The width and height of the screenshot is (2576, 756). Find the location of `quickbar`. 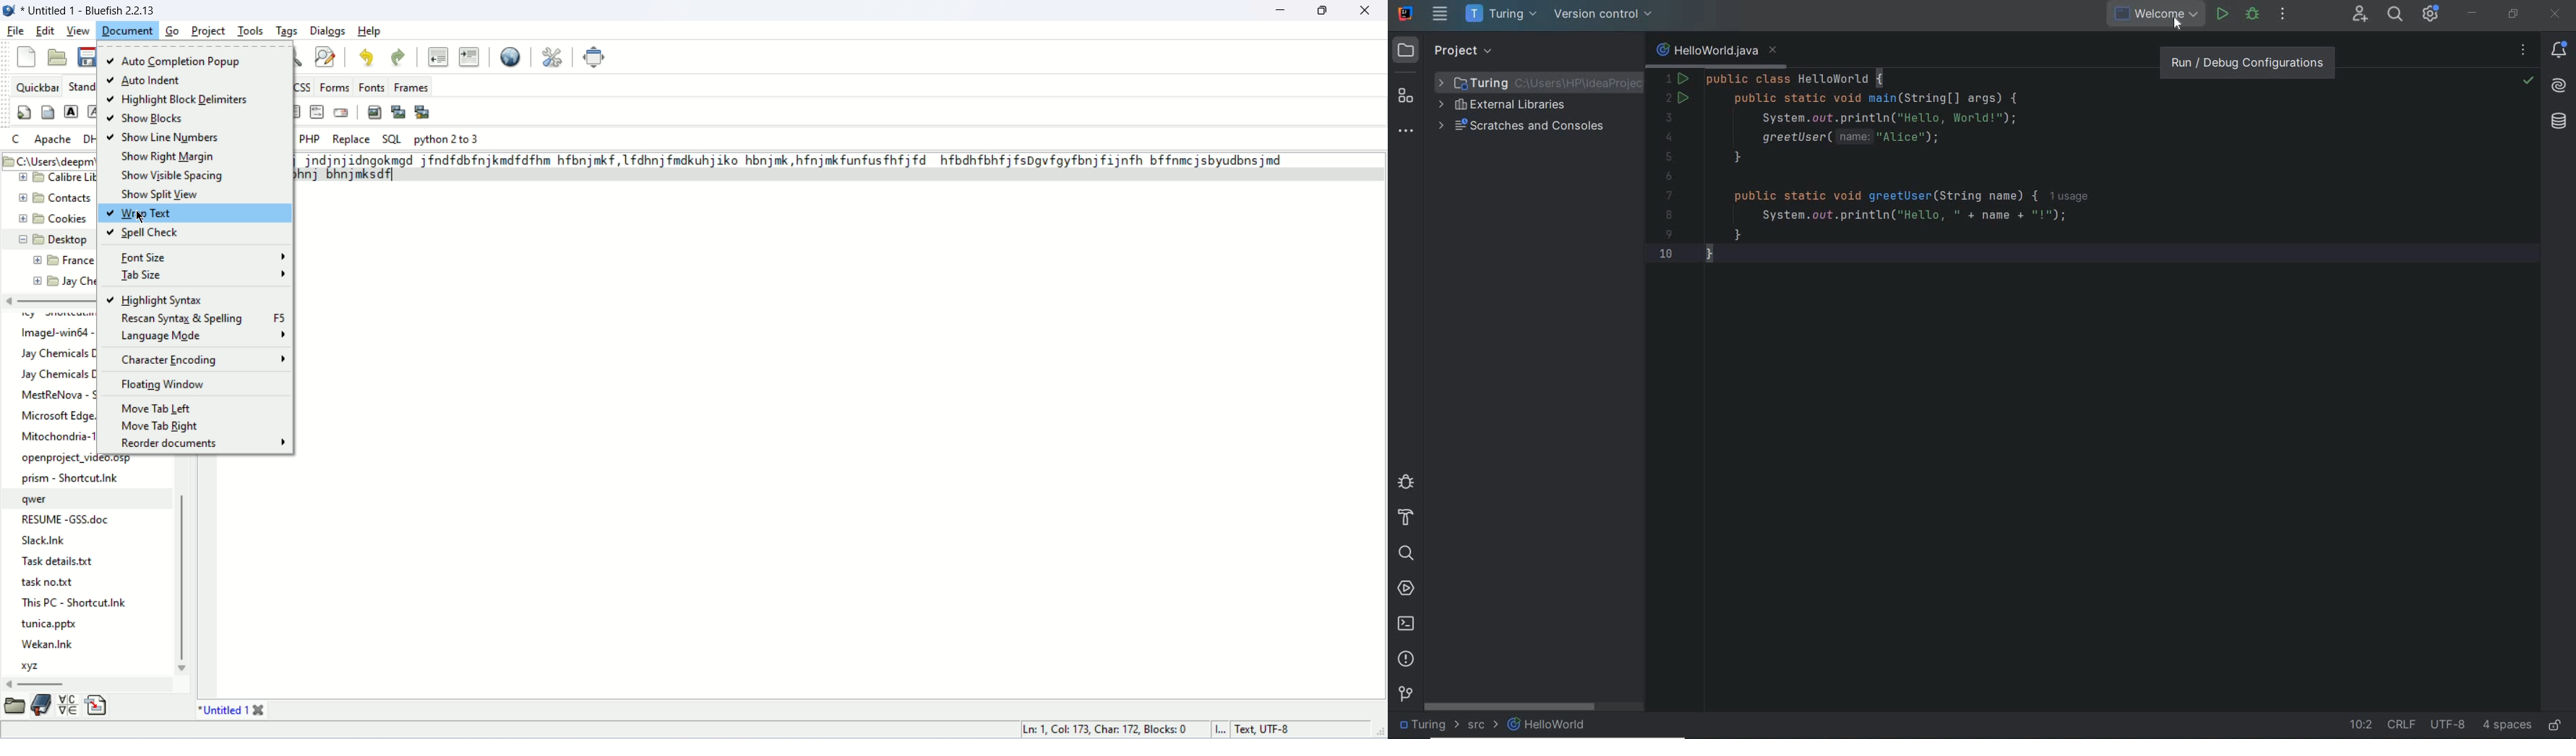

quickbar is located at coordinates (35, 86).